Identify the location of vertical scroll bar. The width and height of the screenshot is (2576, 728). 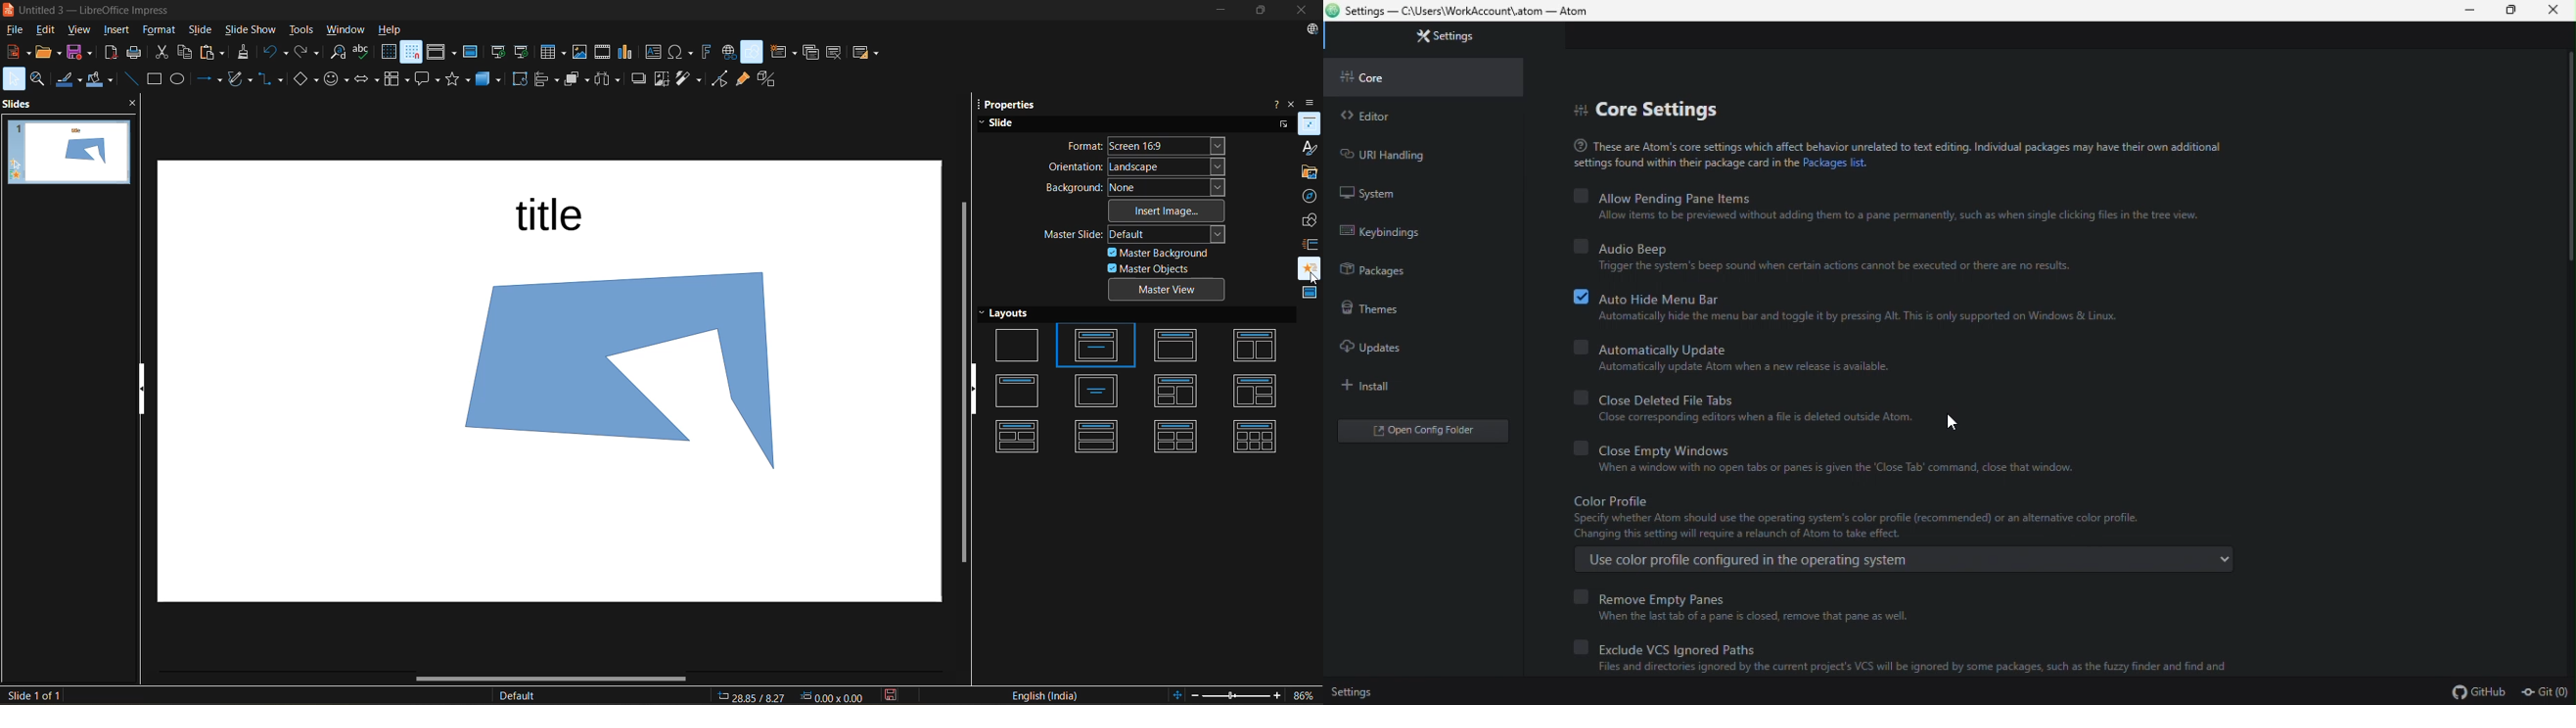
(960, 380).